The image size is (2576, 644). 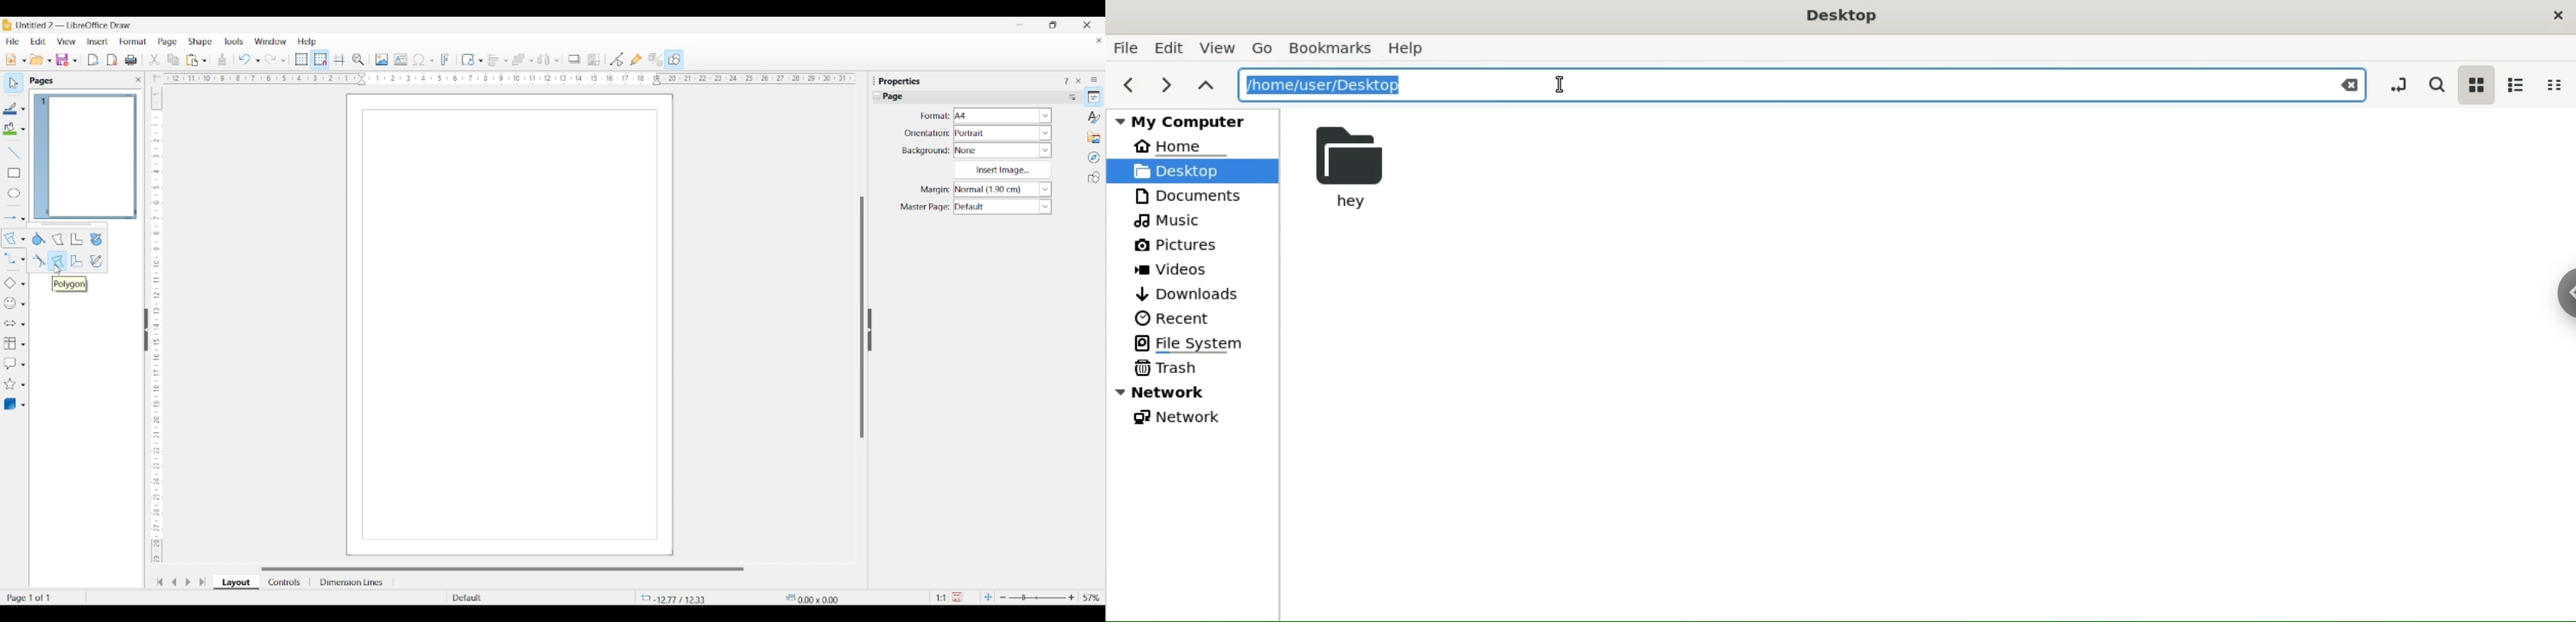 I want to click on Controls, so click(x=286, y=582).